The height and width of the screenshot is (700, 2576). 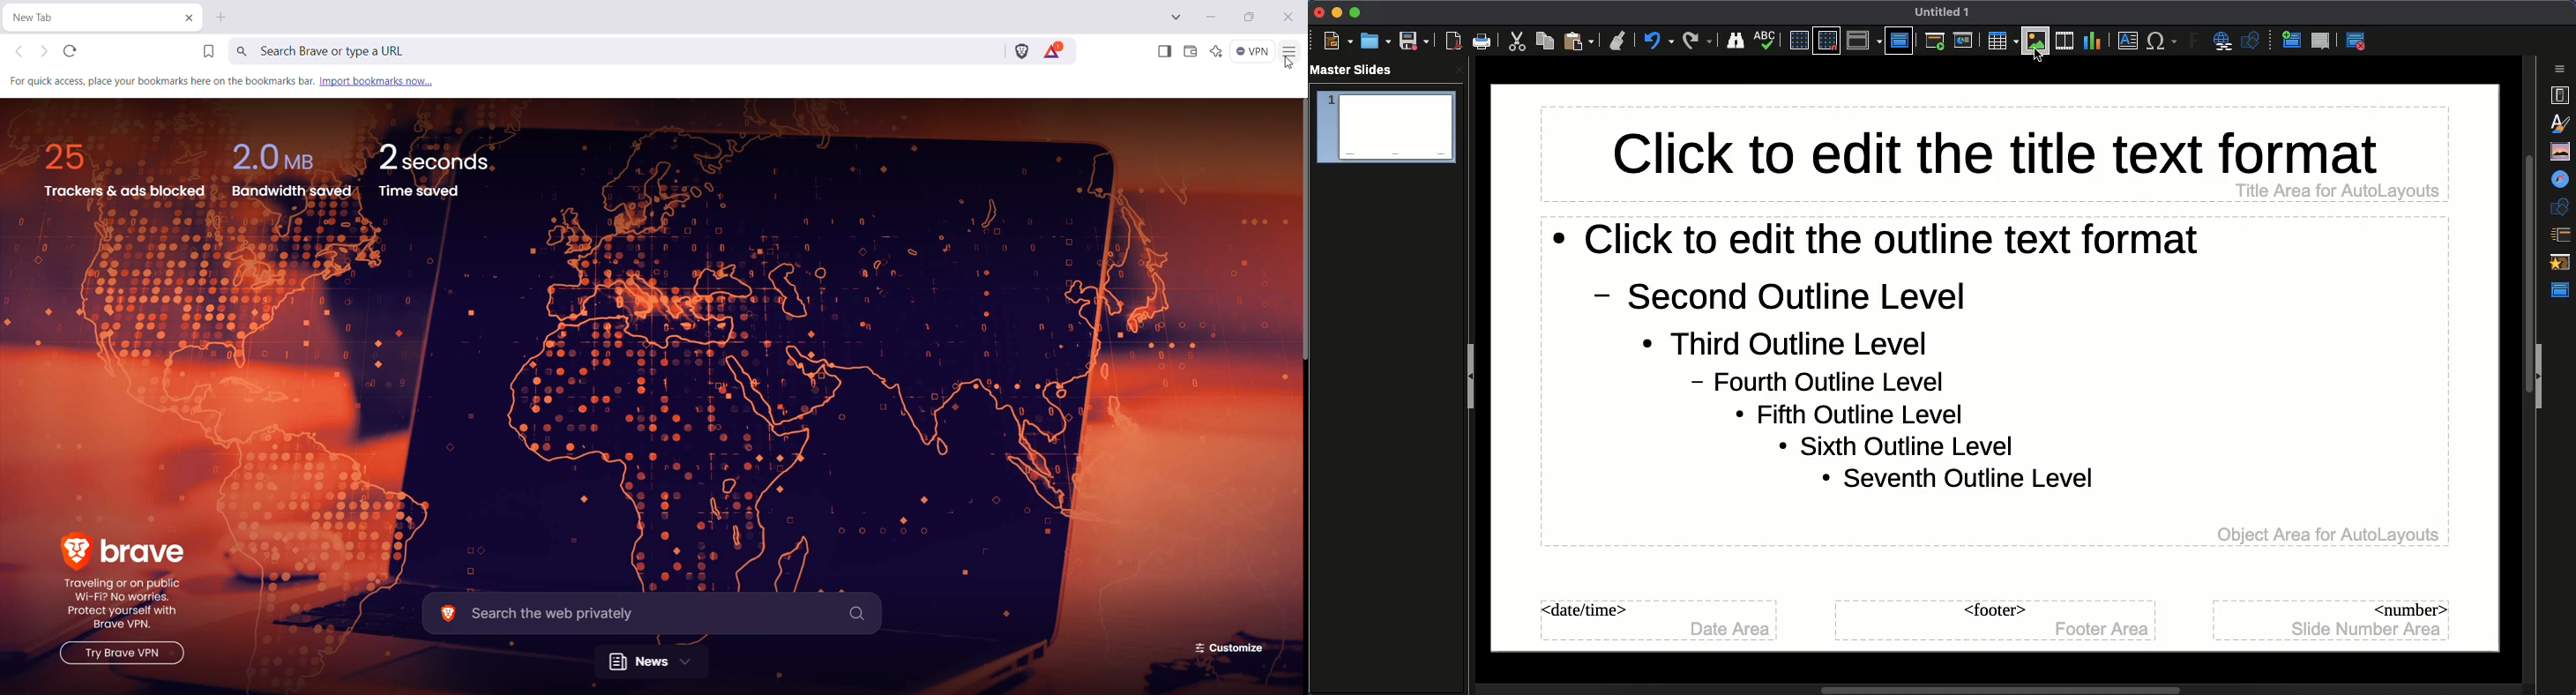 What do you see at coordinates (2541, 377) in the screenshot?
I see `Collapse` at bounding box center [2541, 377].